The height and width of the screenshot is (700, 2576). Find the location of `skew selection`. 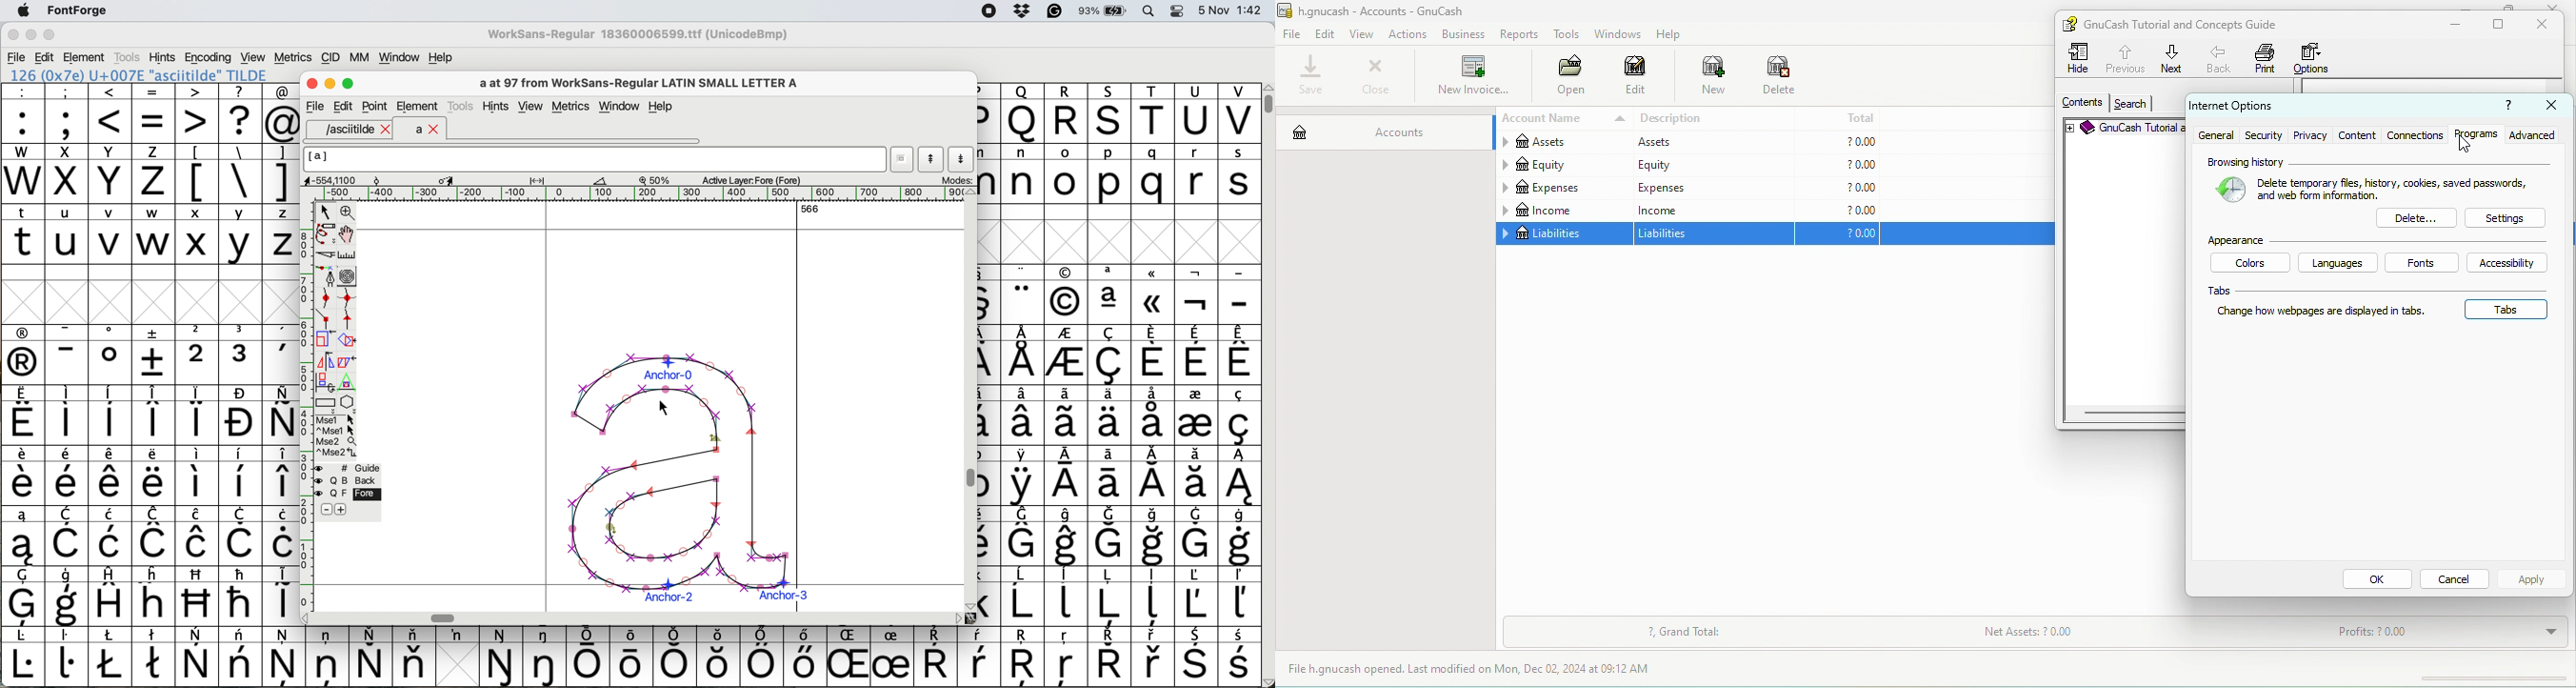

skew selection is located at coordinates (350, 363).